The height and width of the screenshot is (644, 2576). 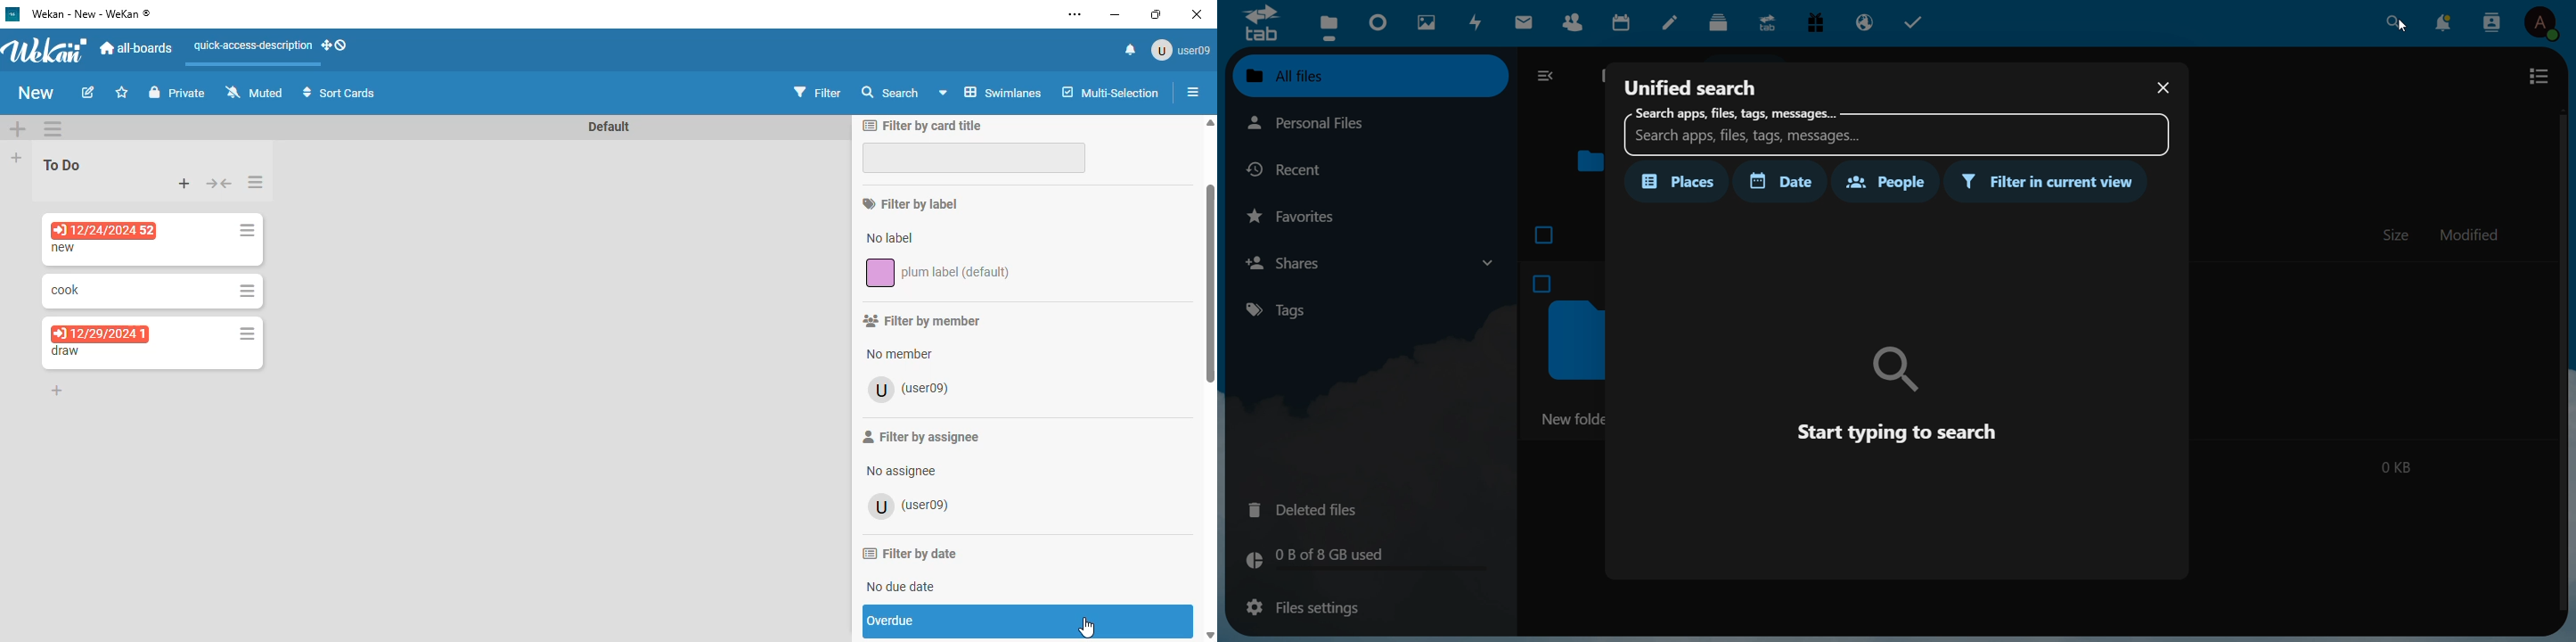 I want to click on memory used, so click(x=1363, y=560).